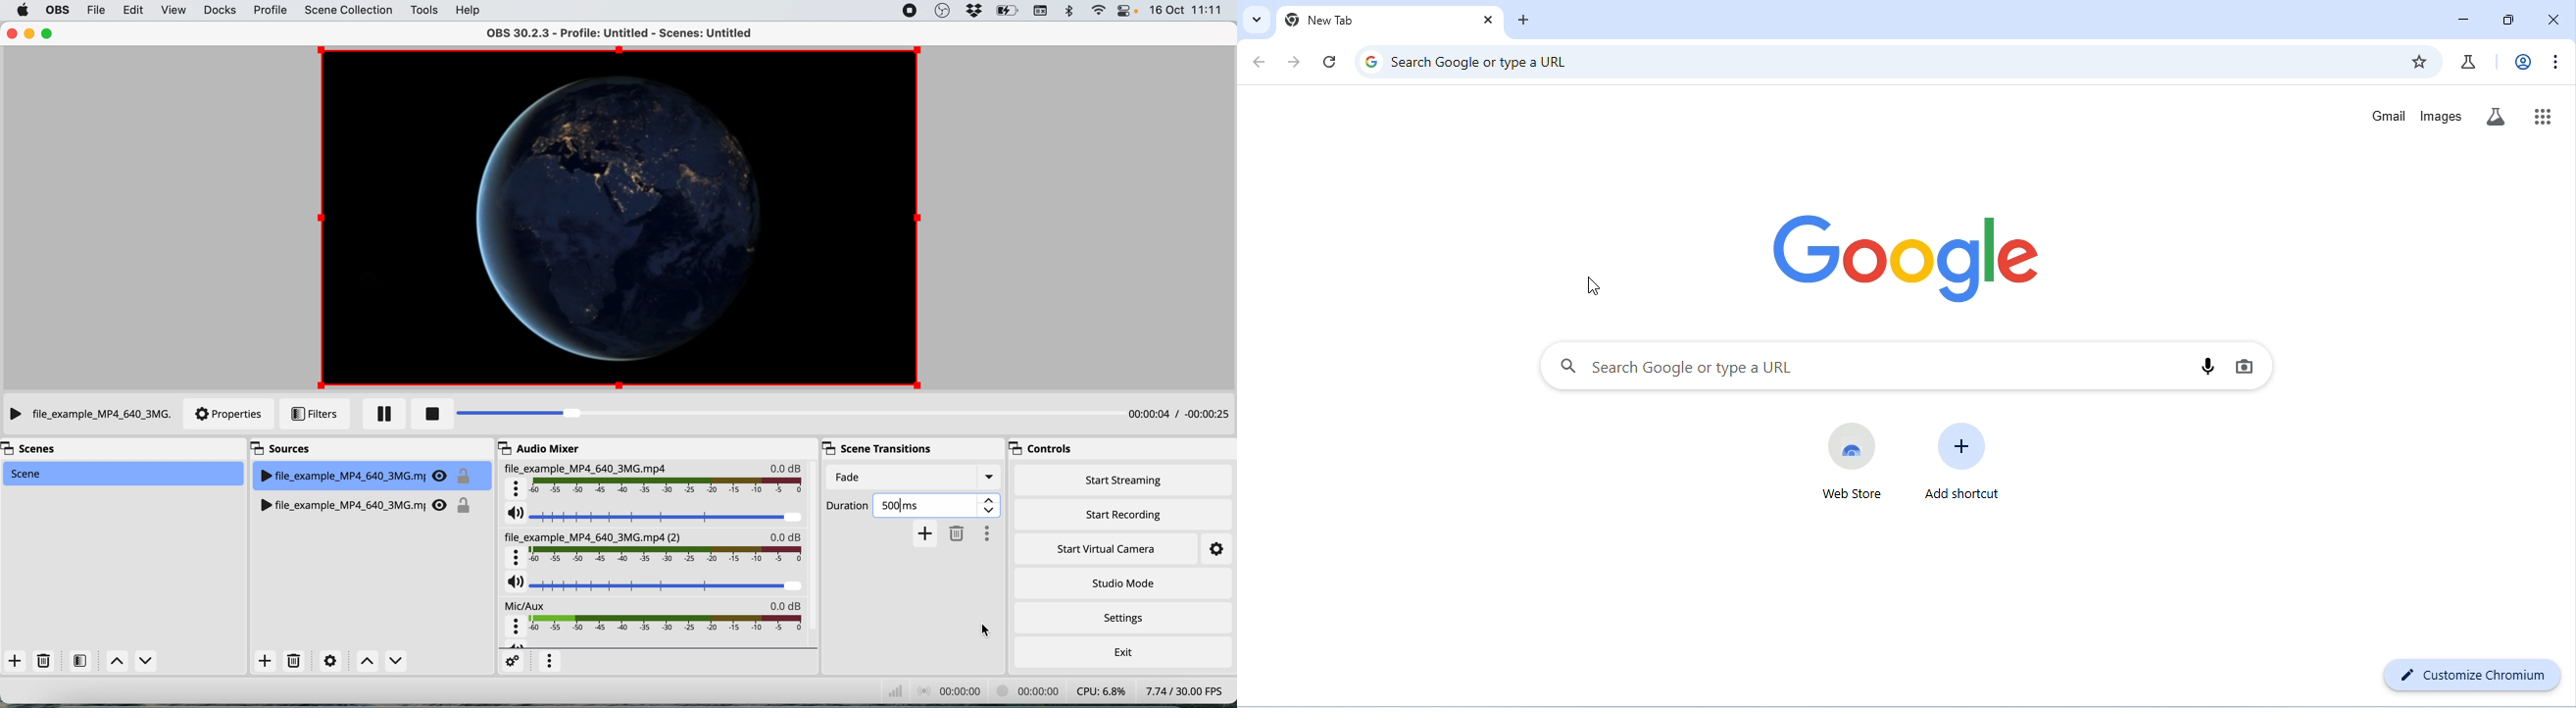 The height and width of the screenshot is (728, 2576). What do you see at coordinates (77, 662) in the screenshot?
I see `filters` at bounding box center [77, 662].